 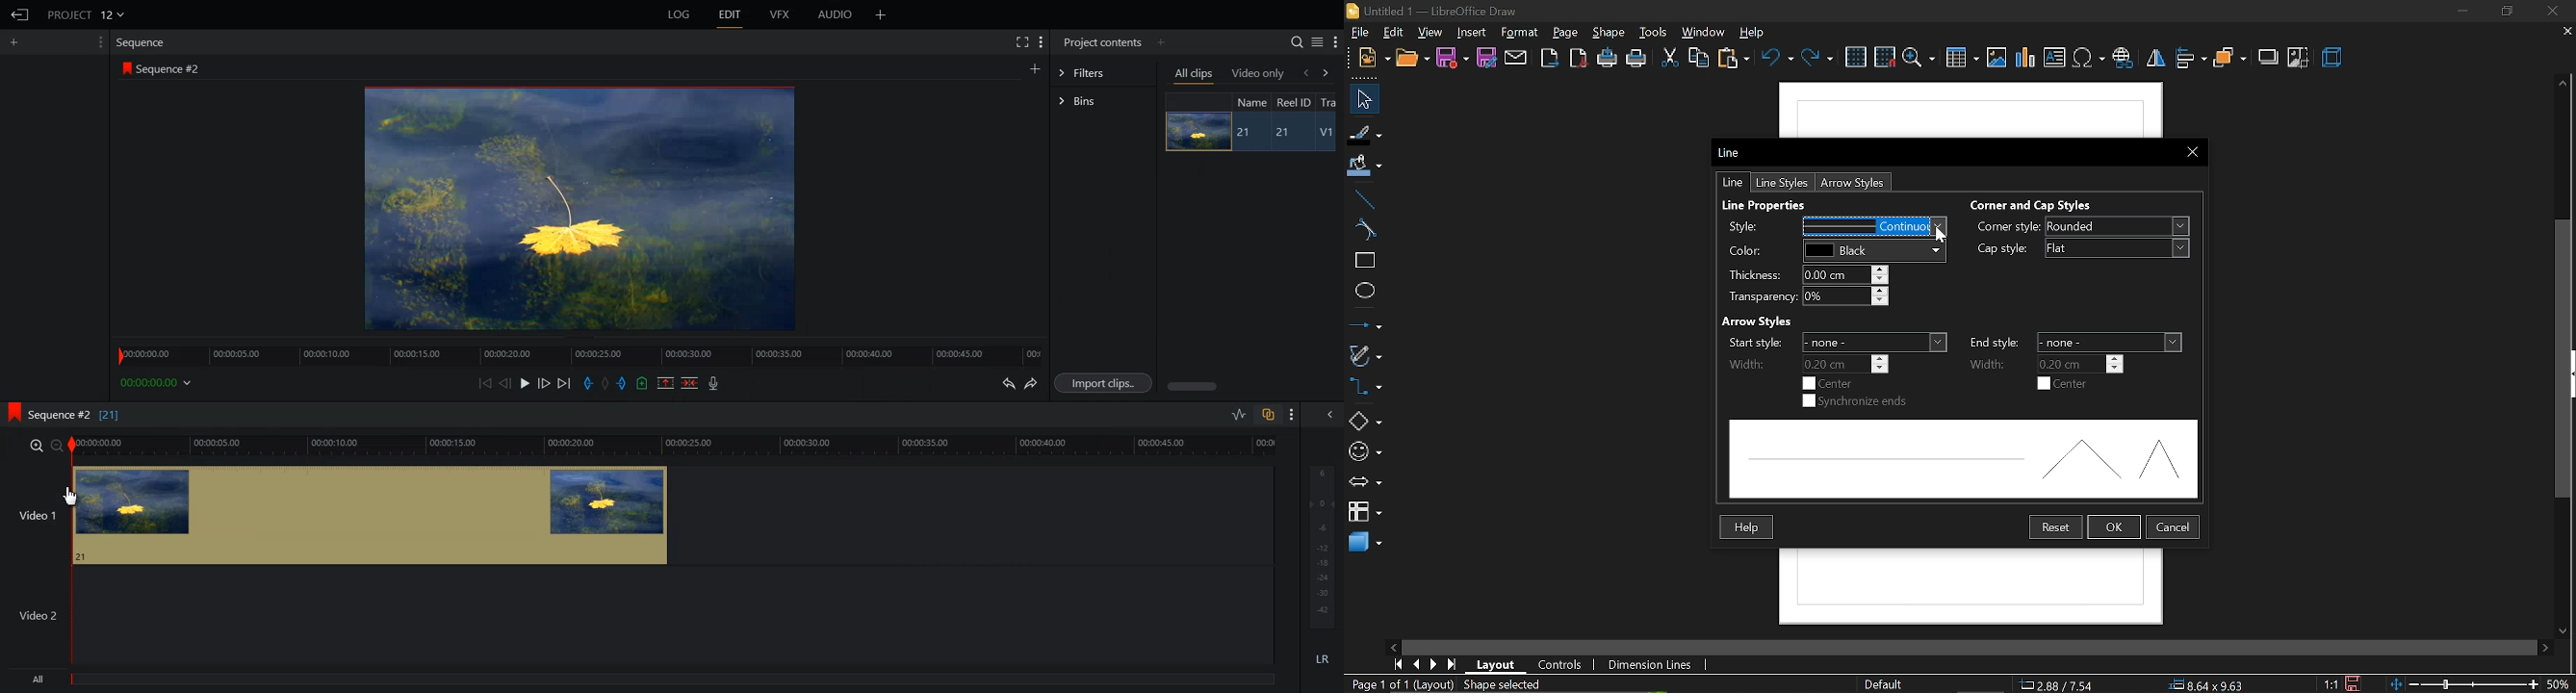 What do you see at coordinates (1413, 59) in the screenshot?
I see `new` at bounding box center [1413, 59].